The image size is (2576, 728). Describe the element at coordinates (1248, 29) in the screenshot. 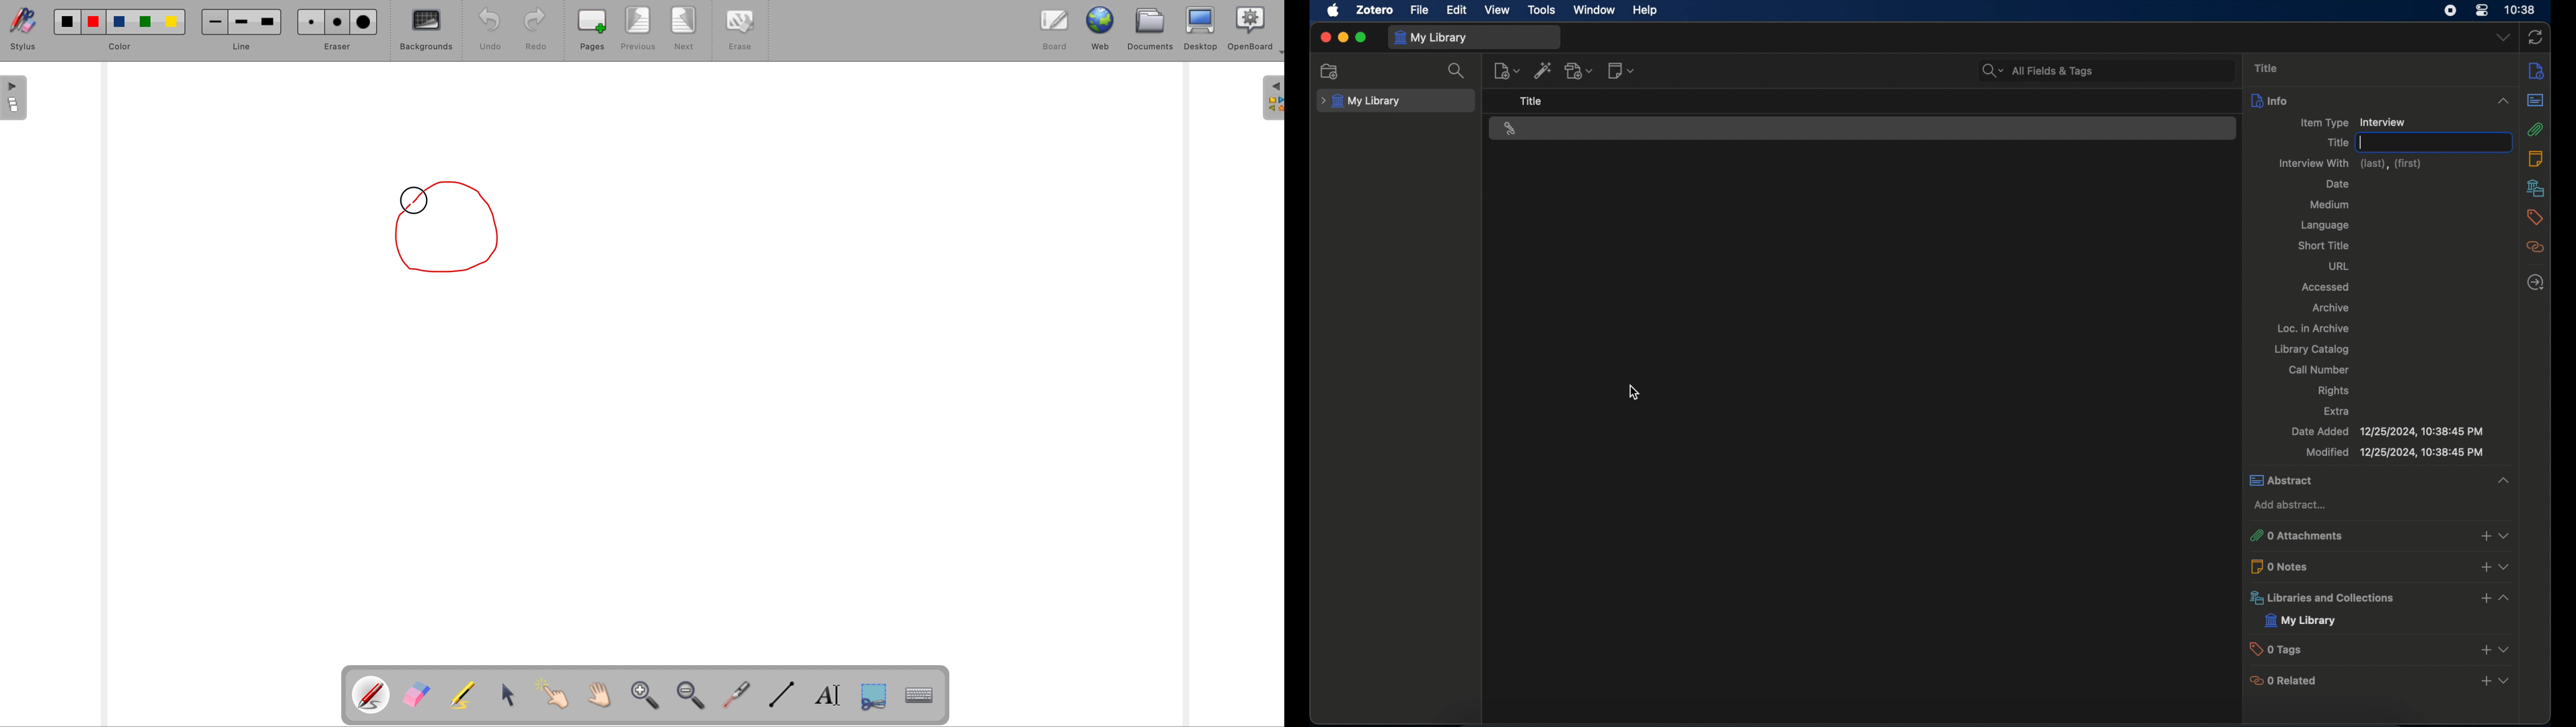

I see `openboard` at that location.